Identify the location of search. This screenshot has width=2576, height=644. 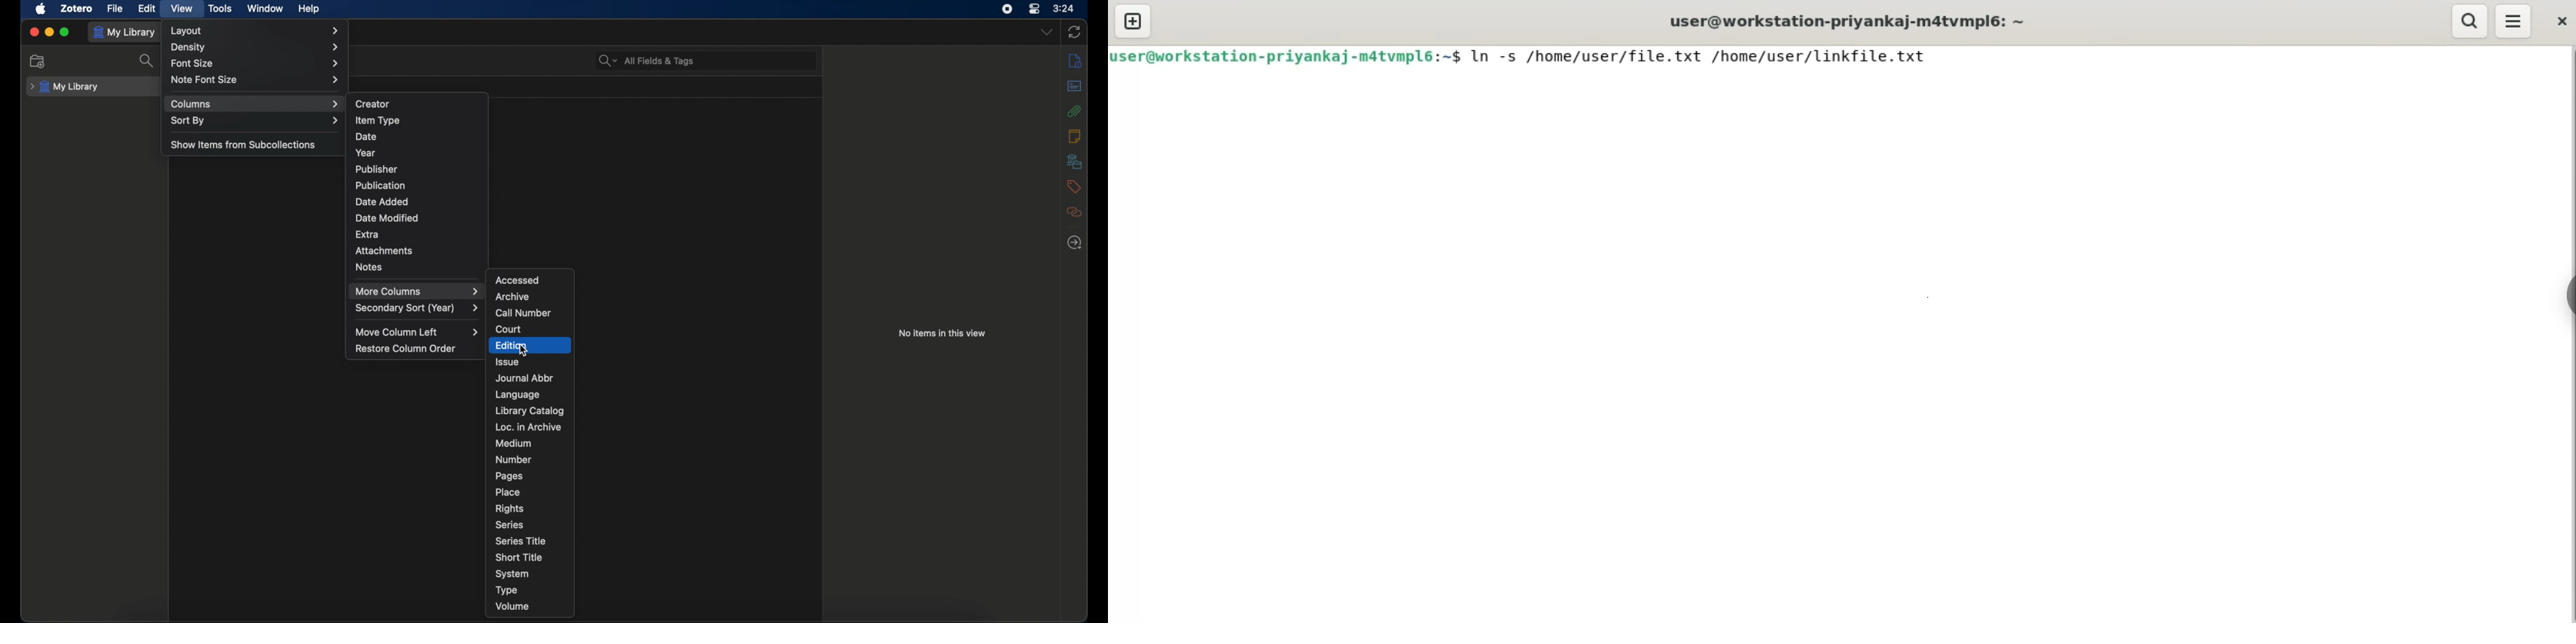
(143, 60).